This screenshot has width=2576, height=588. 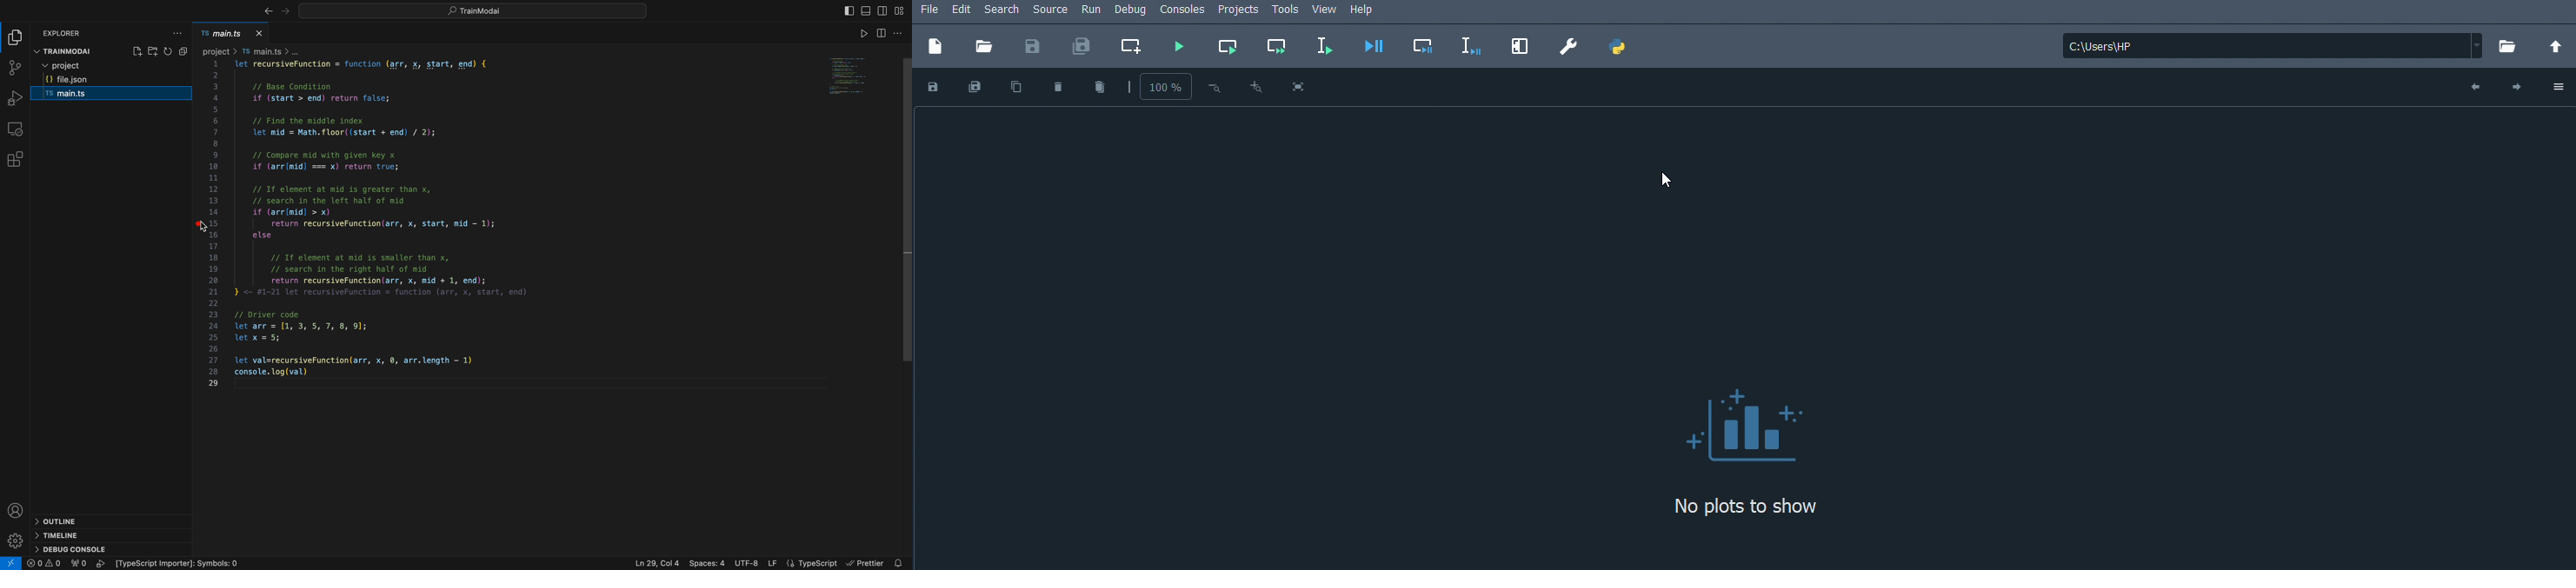 What do you see at coordinates (1424, 46) in the screenshot?
I see `Debug cell` at bounding box center [1424, 46].